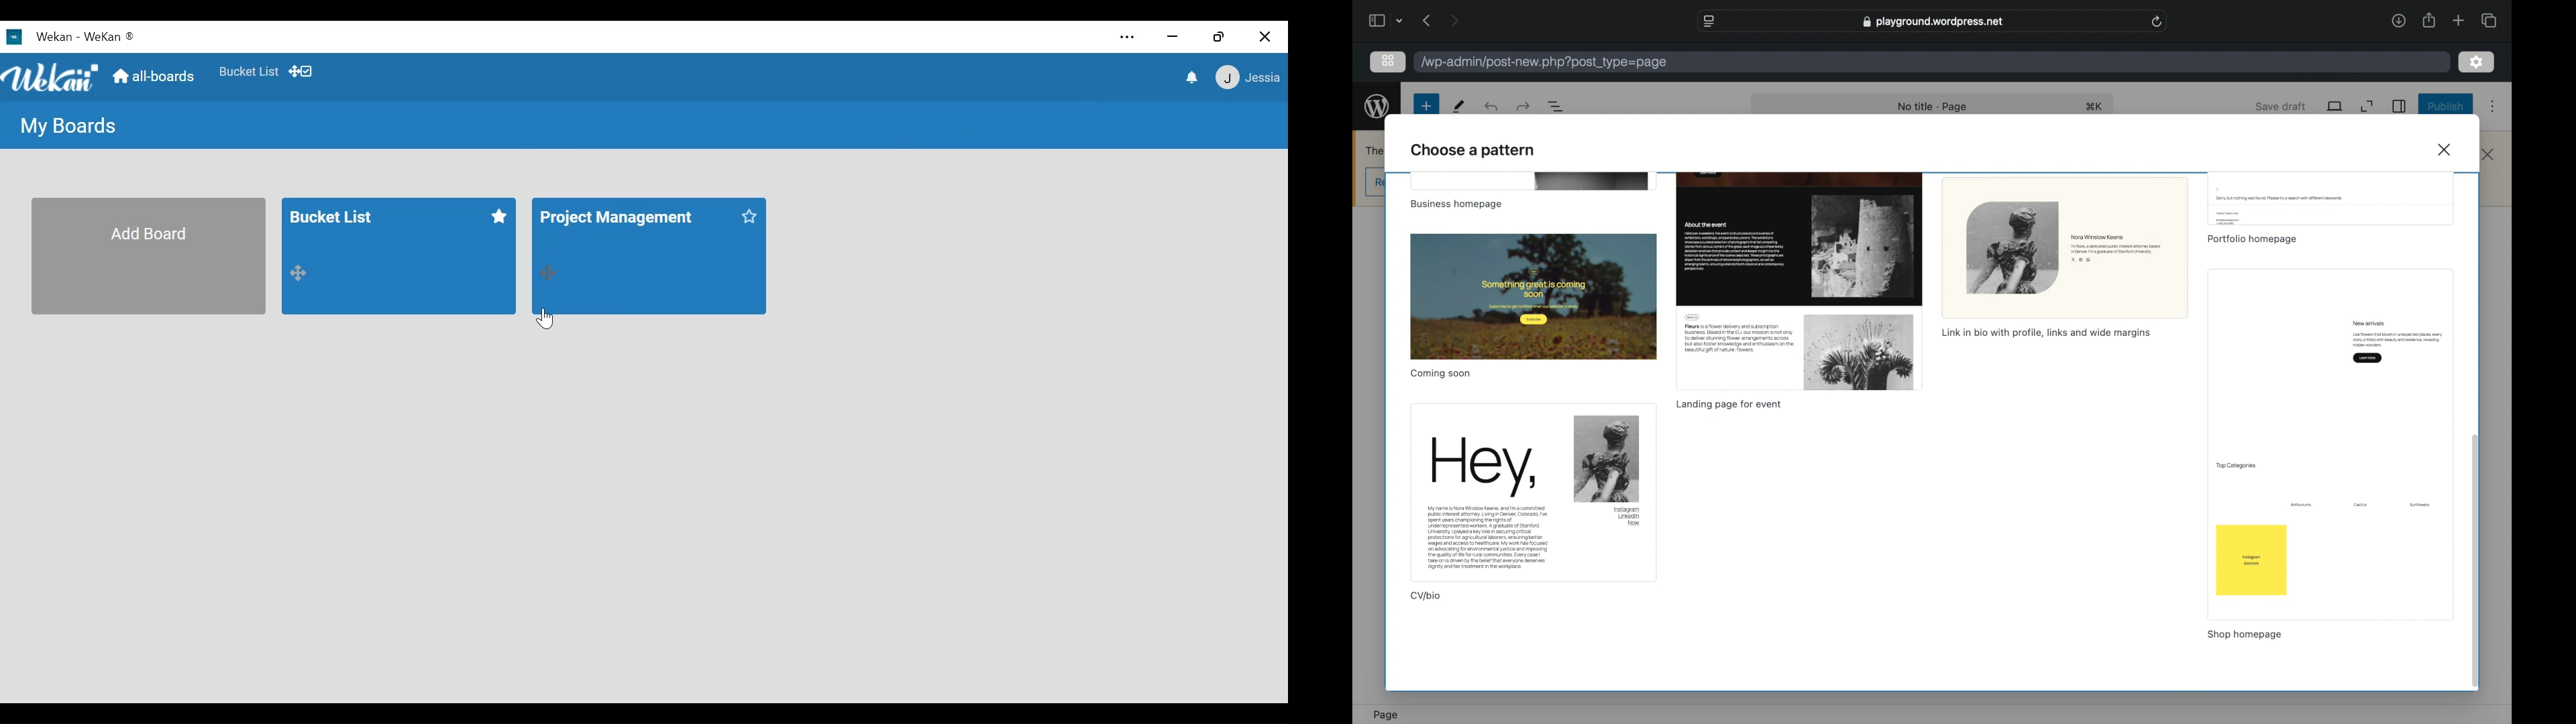 This screenshot has width=2576, height=728. Describe the element at coordinates (1388, 60) in the screenshot. I see `grid` at that location.